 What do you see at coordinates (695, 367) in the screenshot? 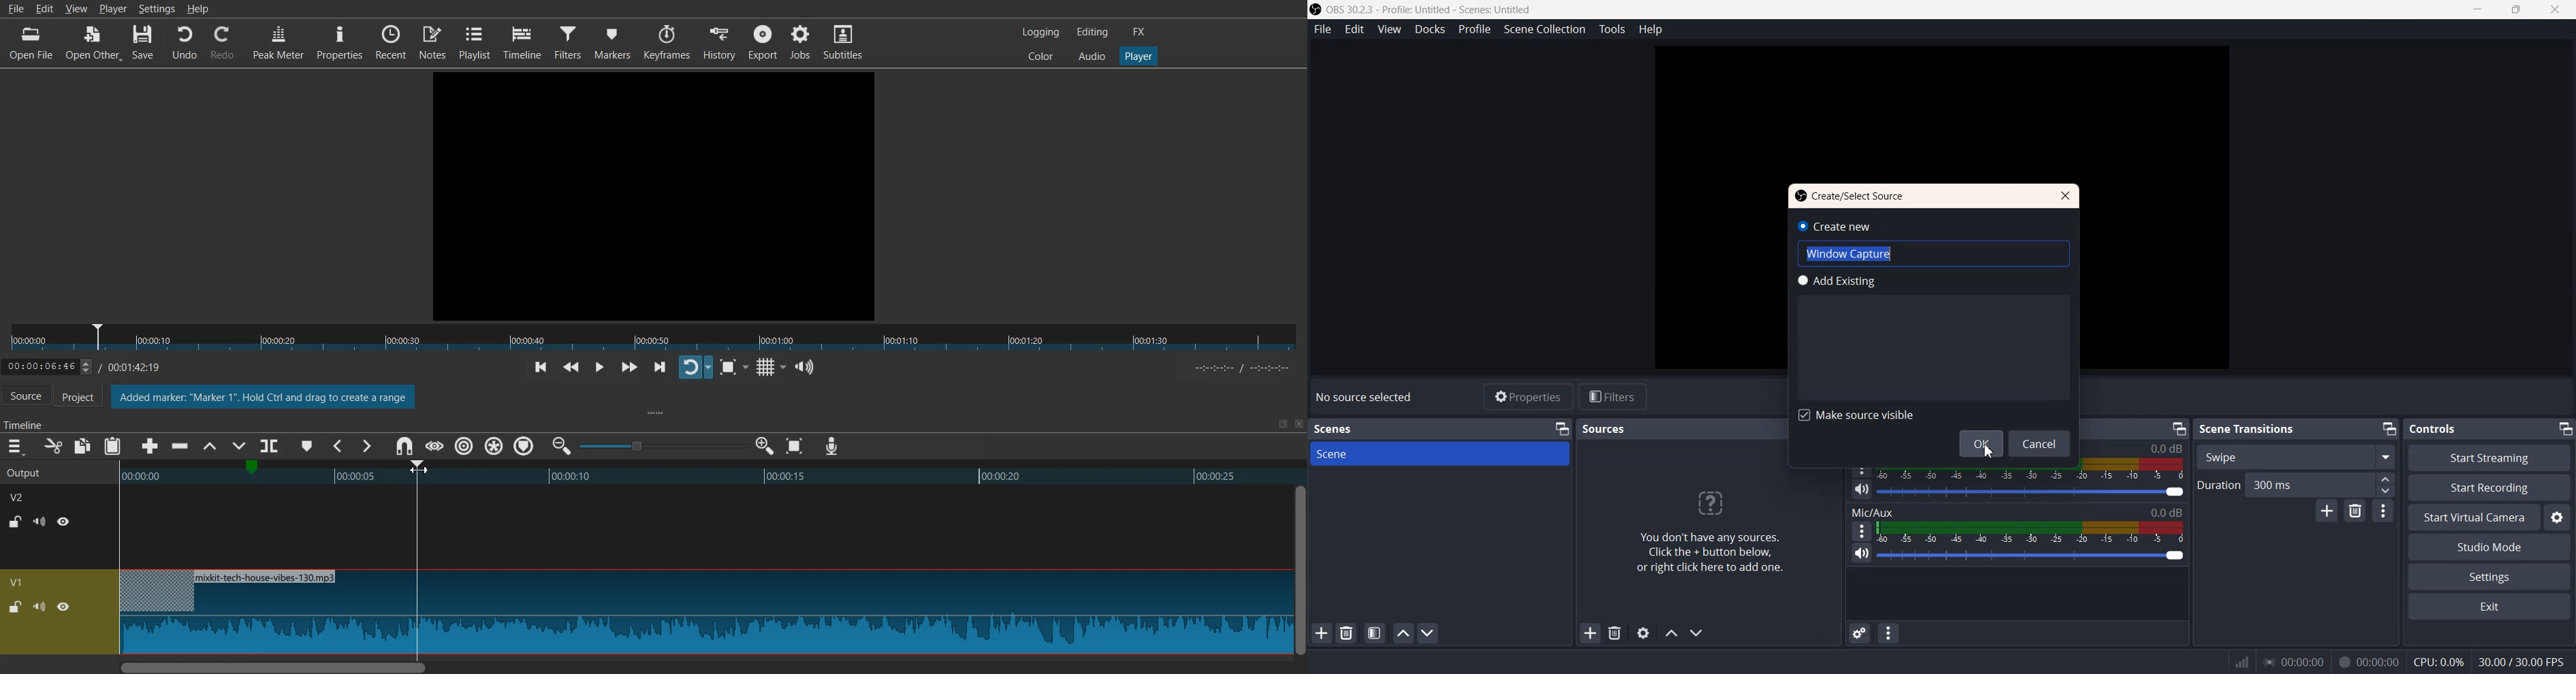
I see `Toggle player lopping` at bounding box center [695, 367].